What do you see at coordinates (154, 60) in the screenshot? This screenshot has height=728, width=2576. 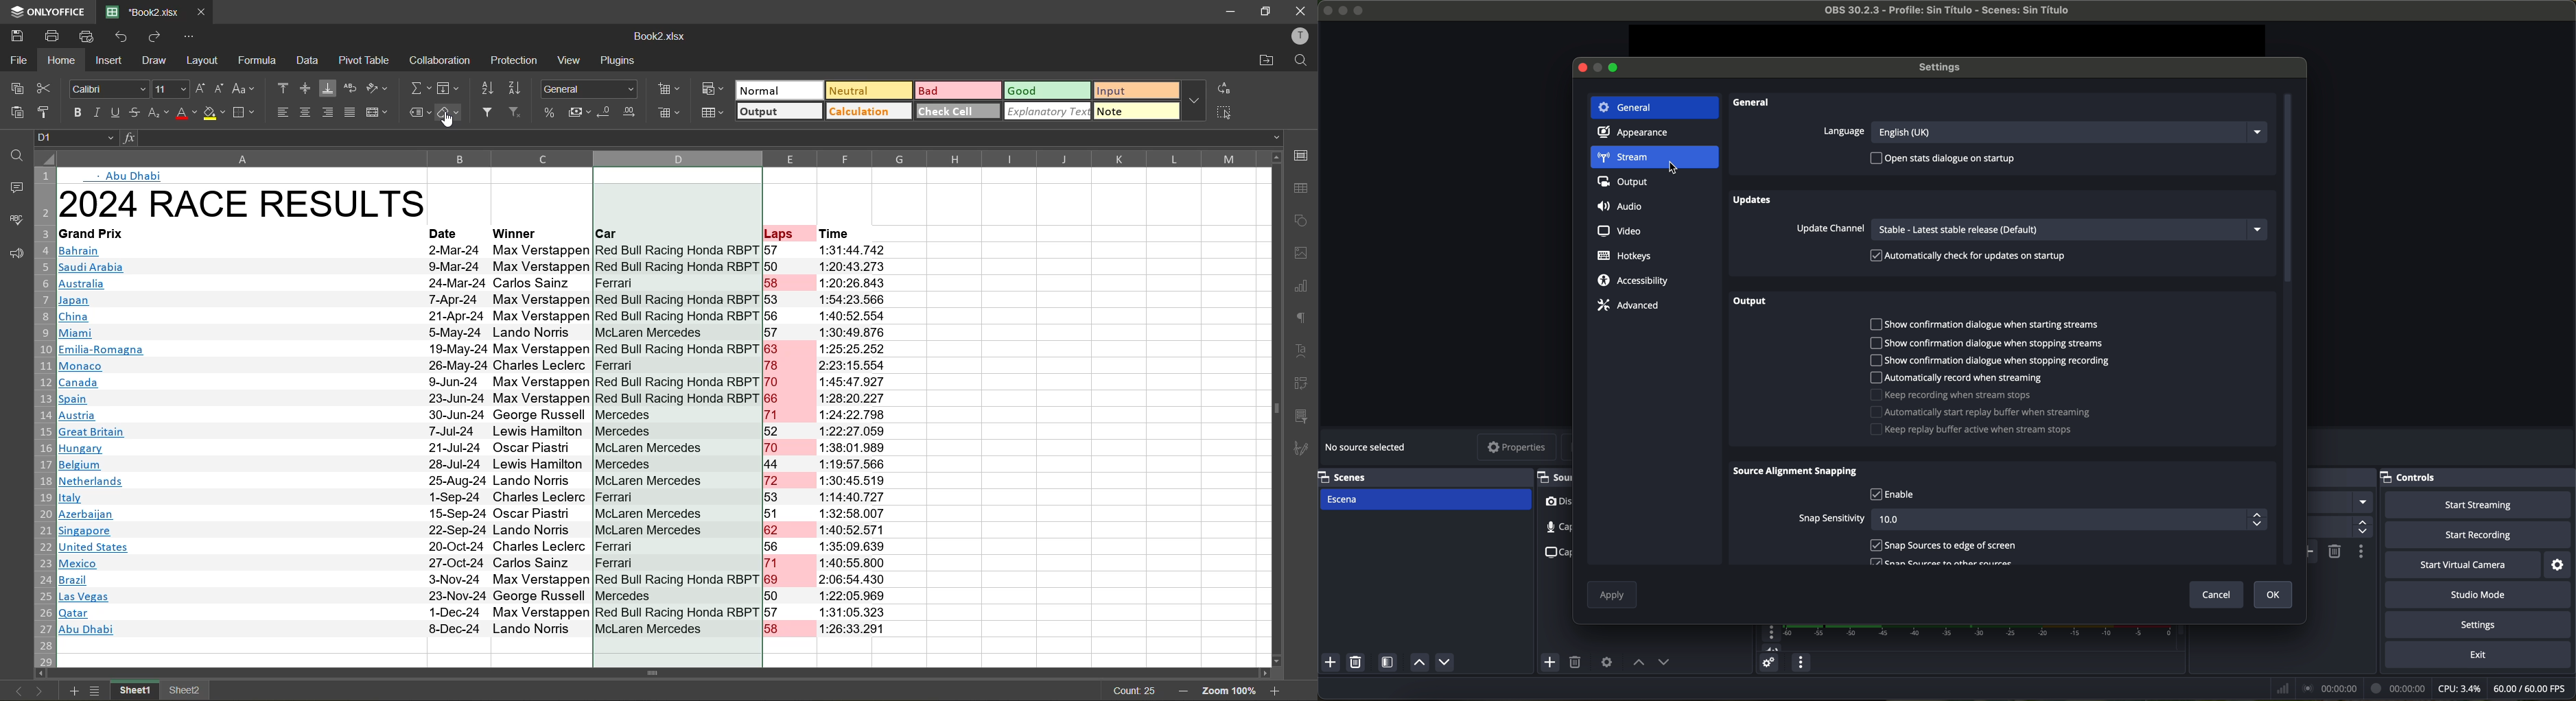 I see `draw` at bounding box center [154, 60].